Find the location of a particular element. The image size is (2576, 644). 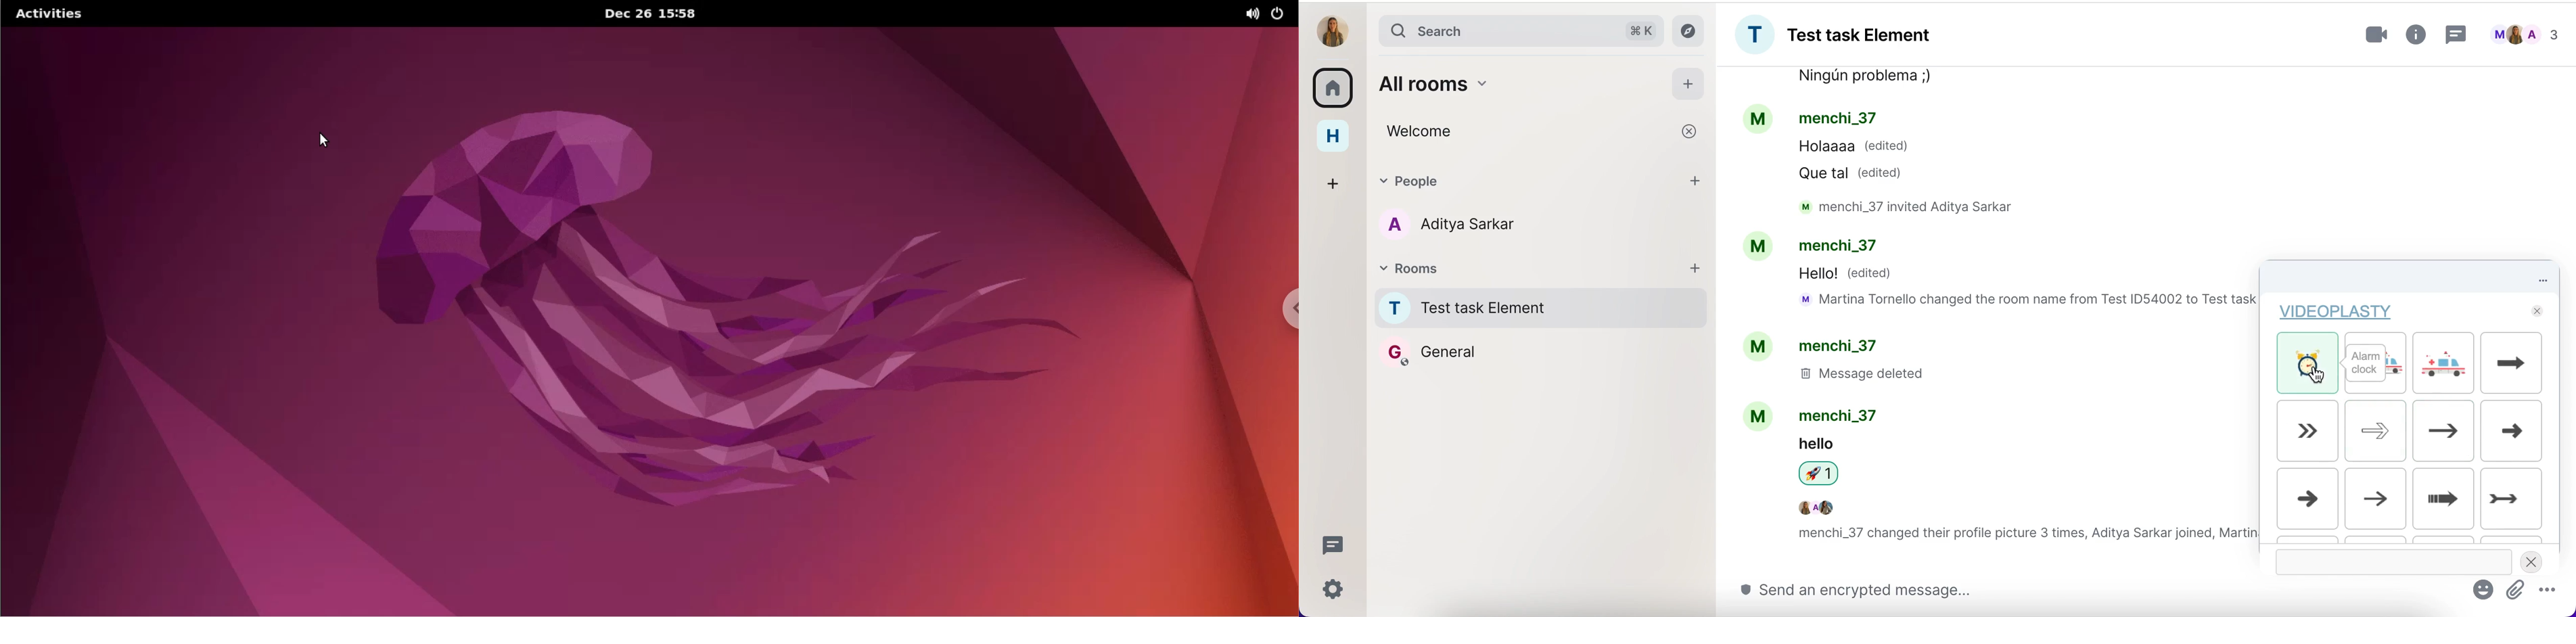

alarm clock gif 1 is located at coordinates (2310, 364).